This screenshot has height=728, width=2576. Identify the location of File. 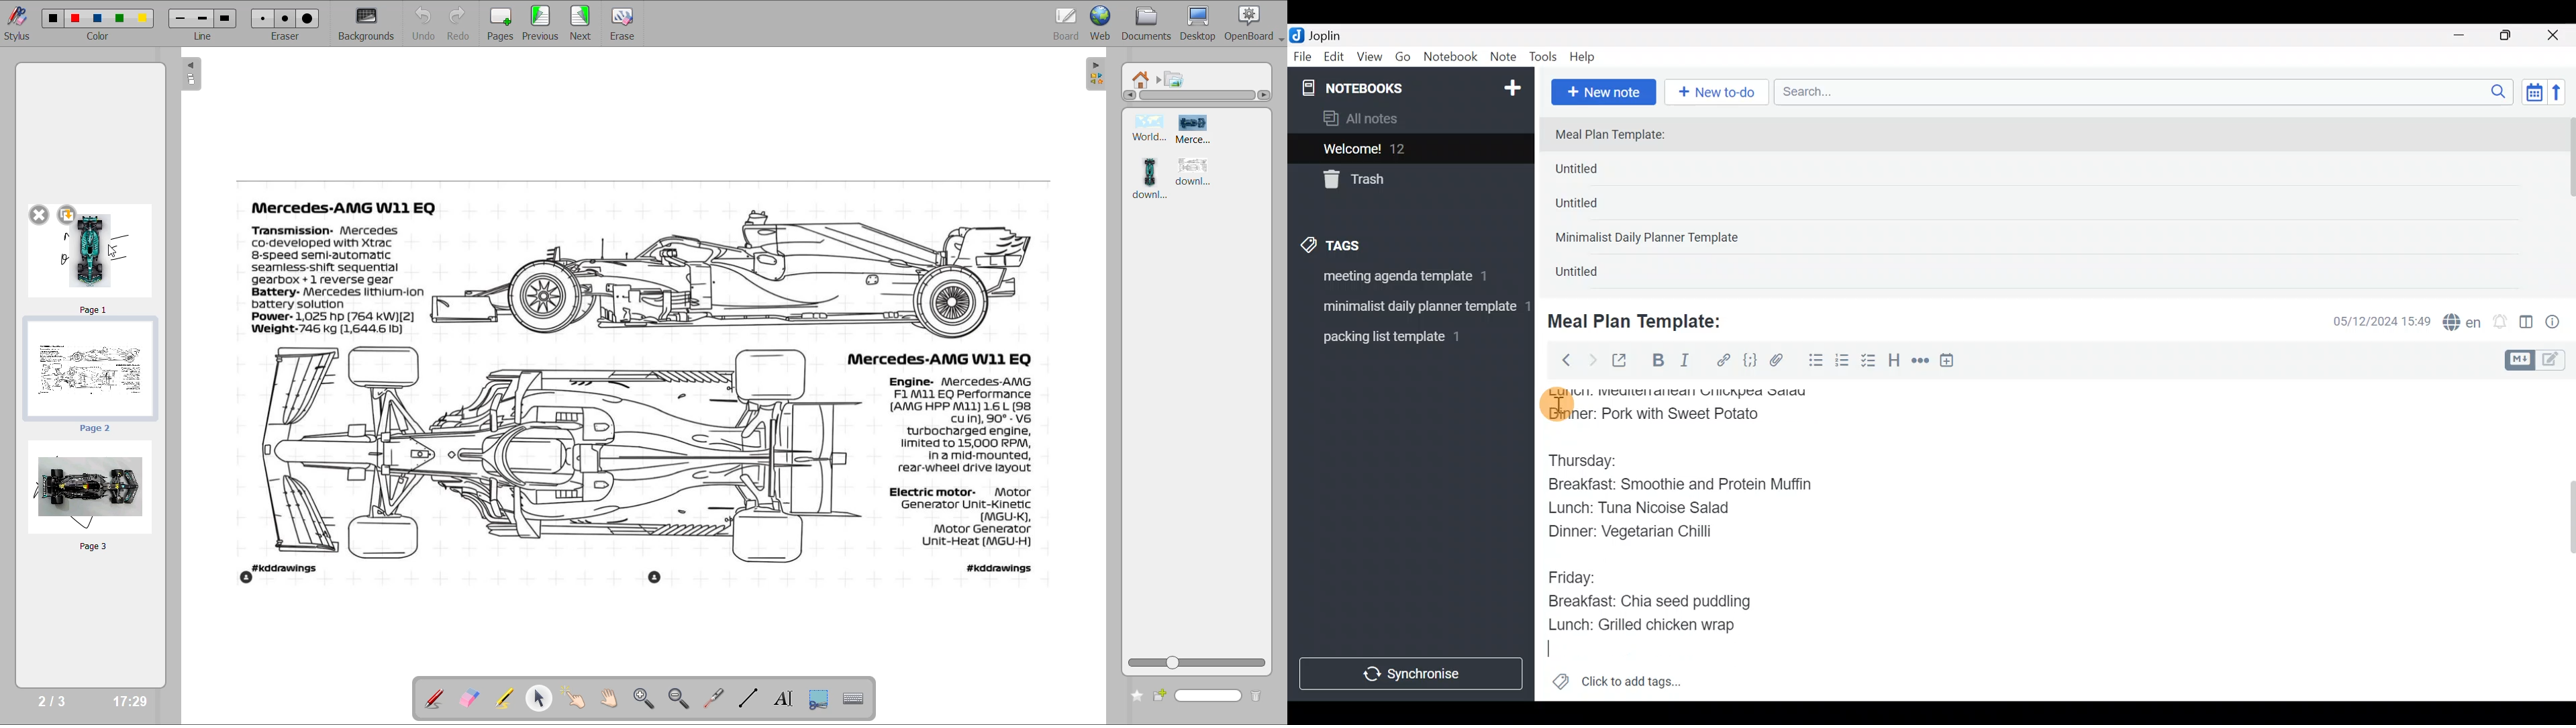
(1303, 57).